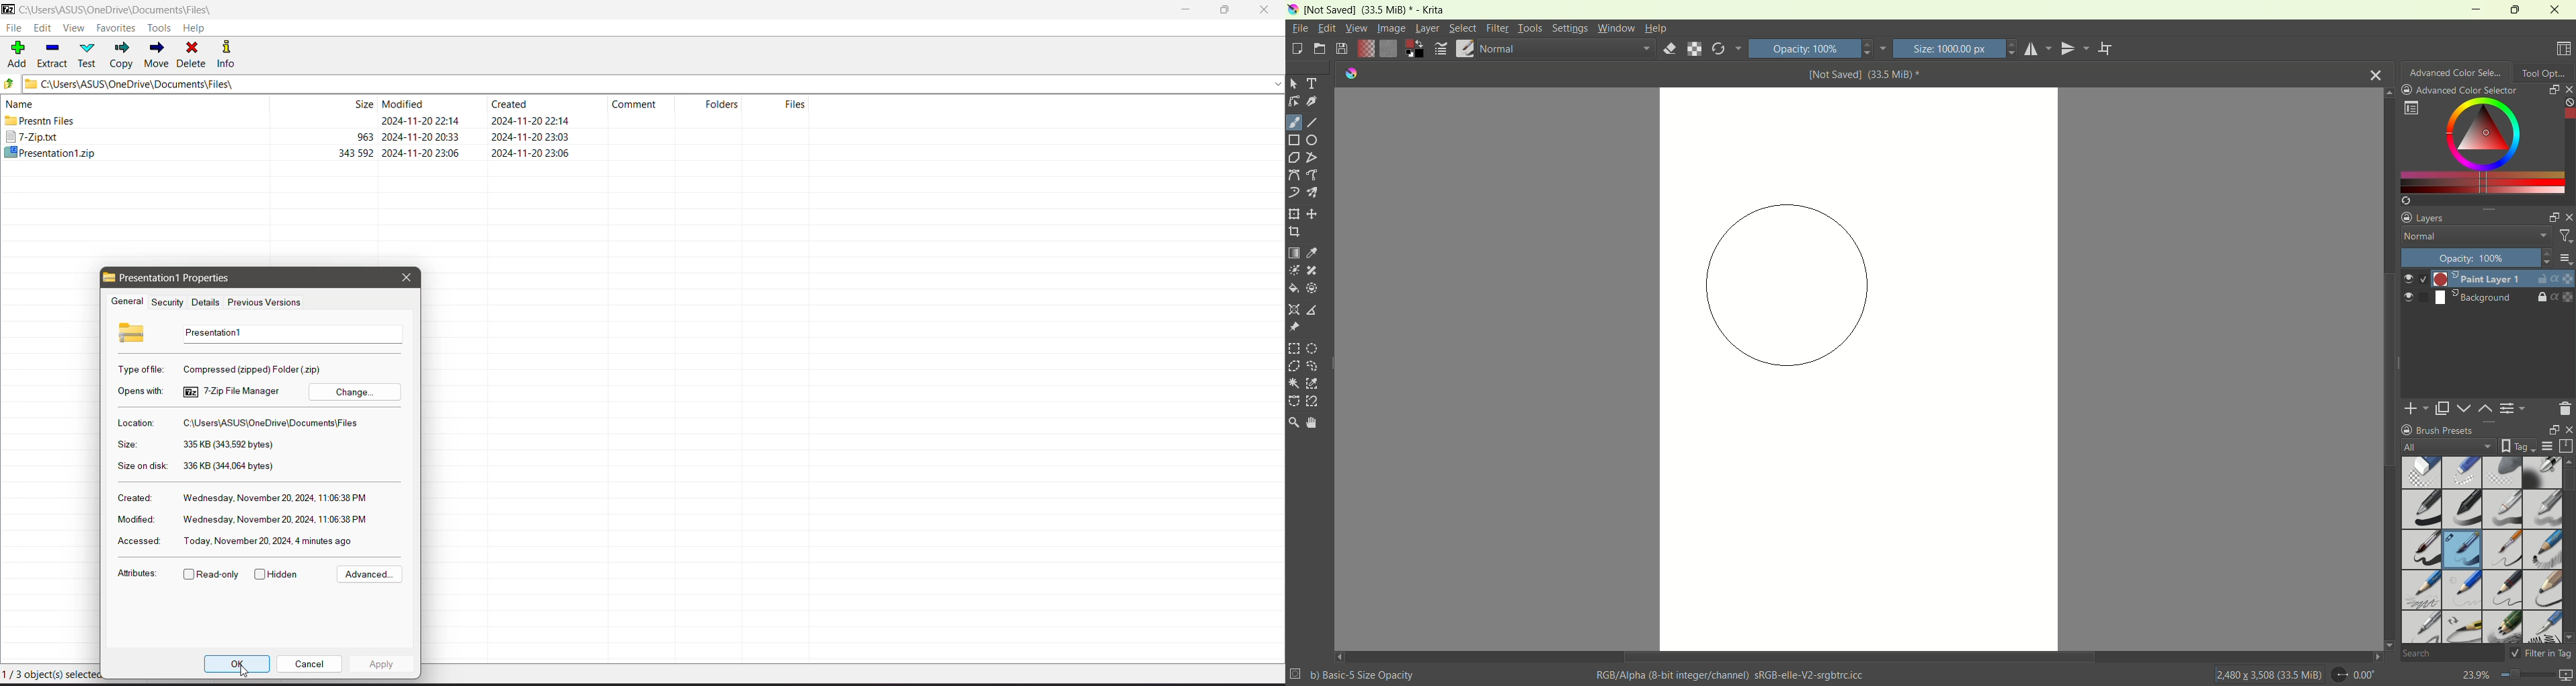  What do you see at coordinates (2563, 297) in the screenshot?
I see `properties` at bounding box center [2563, 297].